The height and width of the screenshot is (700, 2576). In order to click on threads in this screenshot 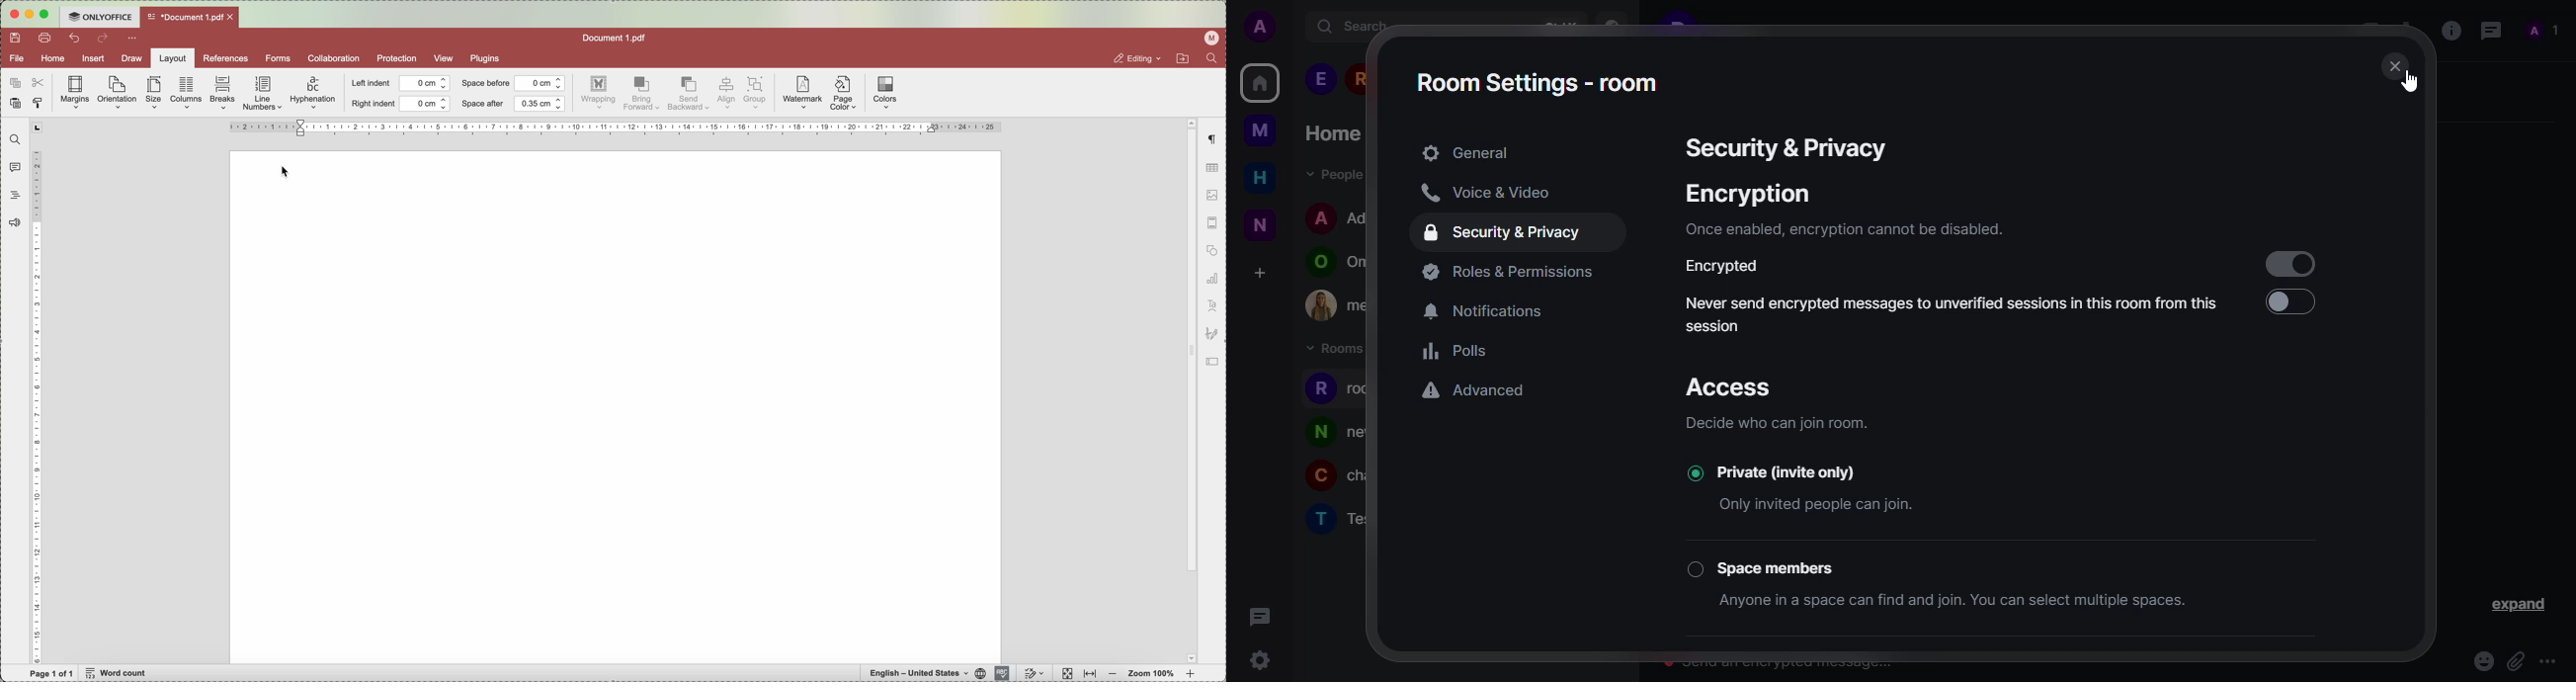, I will do `click(1257, 615)`.